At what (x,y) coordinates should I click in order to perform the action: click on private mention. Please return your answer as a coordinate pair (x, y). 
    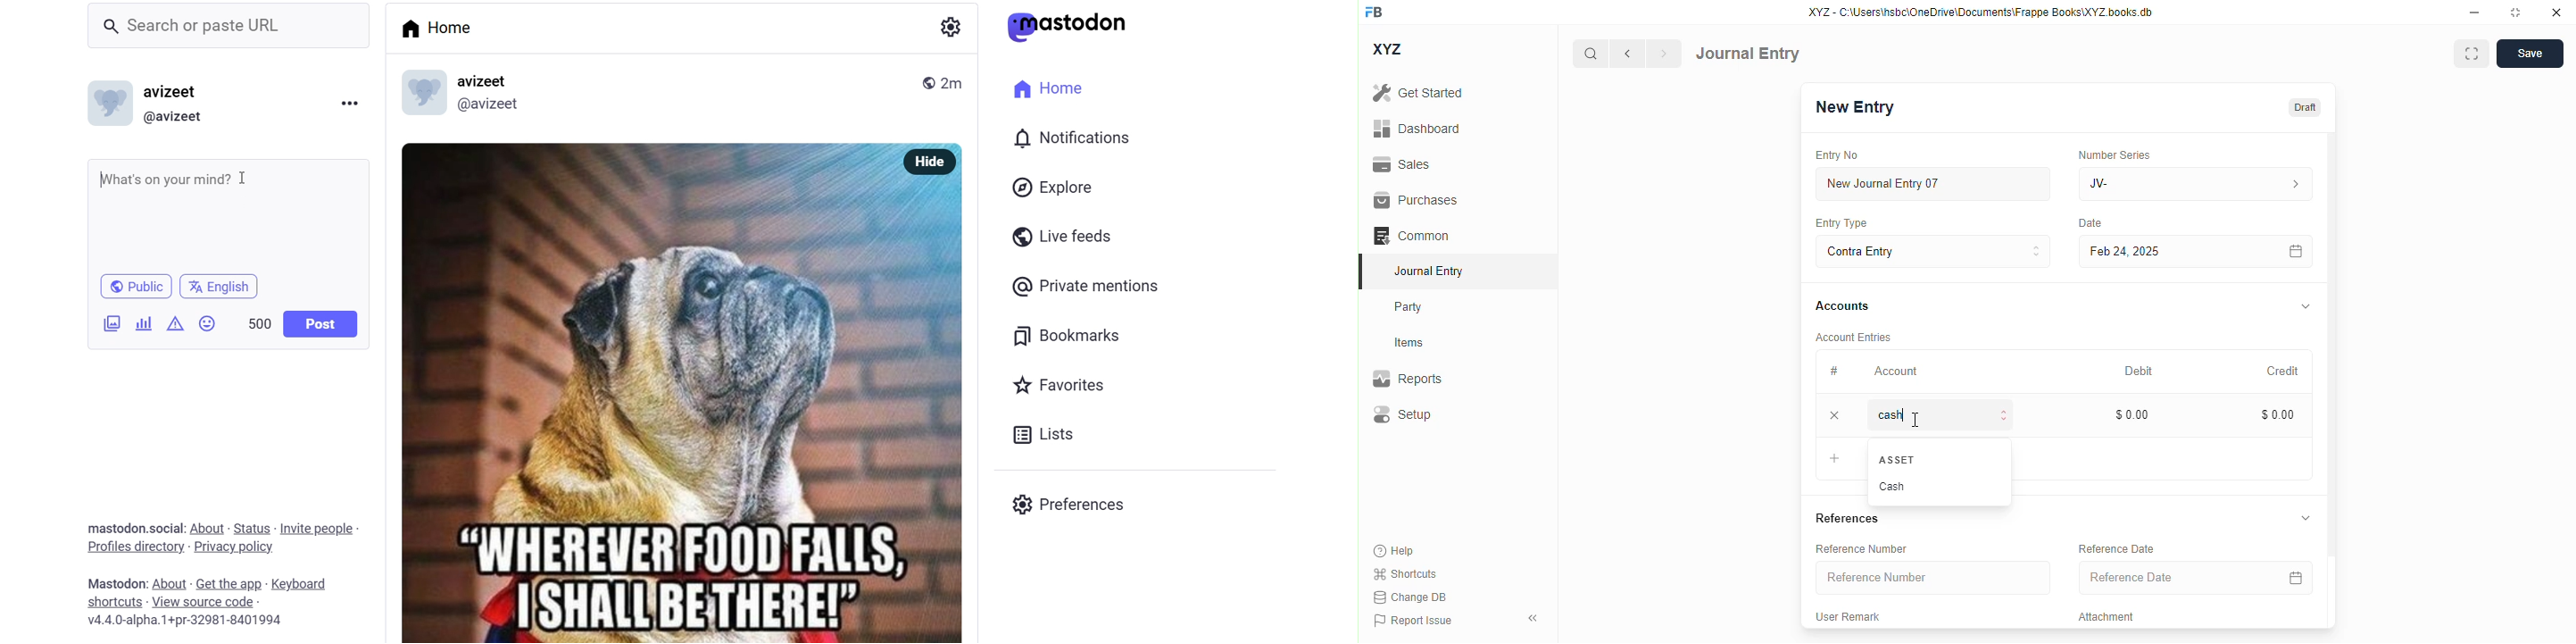
    Looking at the image, I should click on (1091, 288).